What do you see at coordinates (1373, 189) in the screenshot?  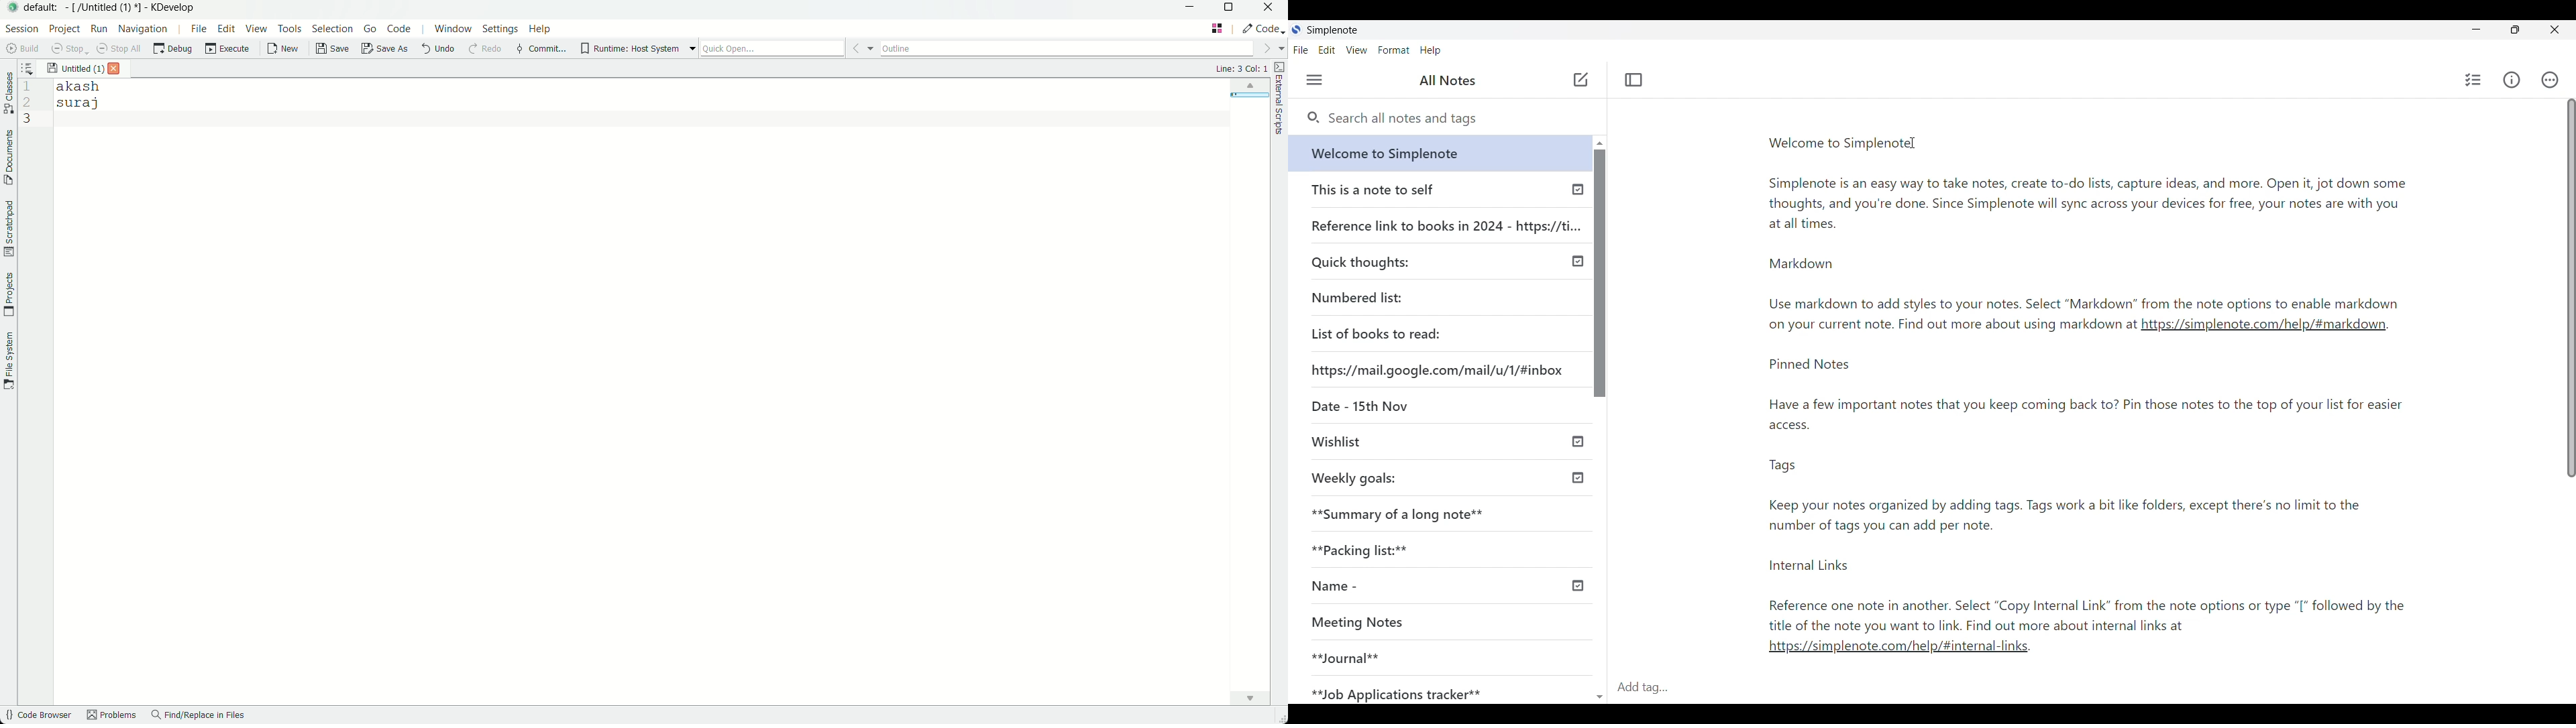 I see `This is a note to self` at bounding box center [1373, 189].